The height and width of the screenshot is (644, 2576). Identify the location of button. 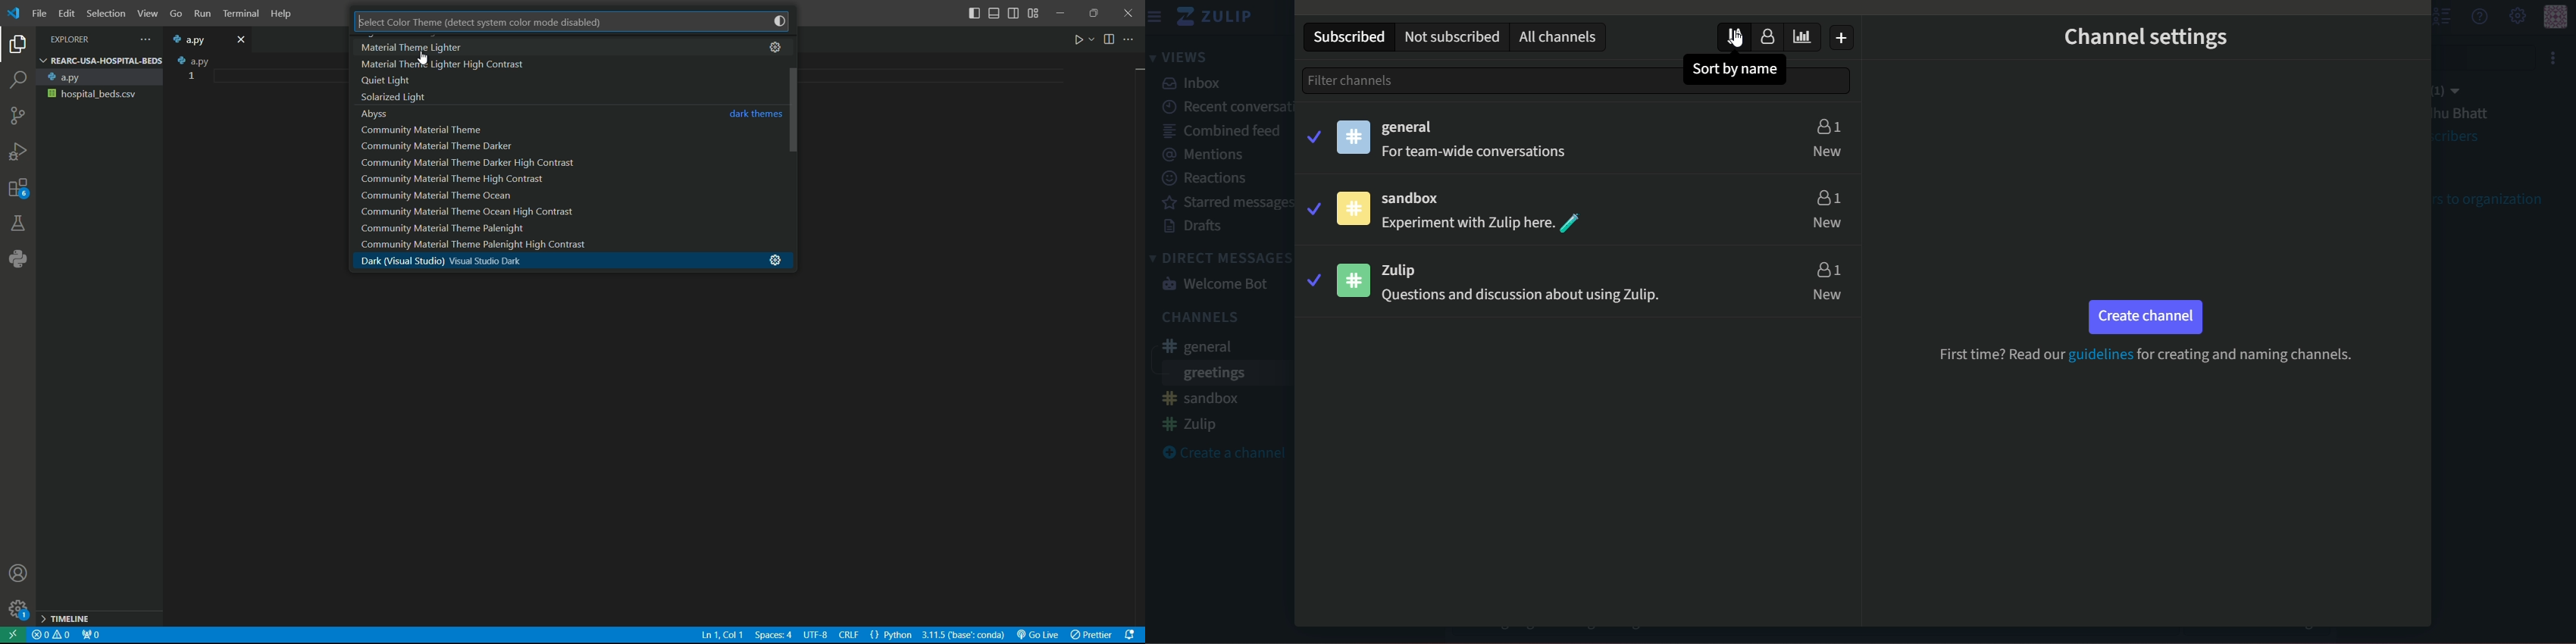
(2146, 317).